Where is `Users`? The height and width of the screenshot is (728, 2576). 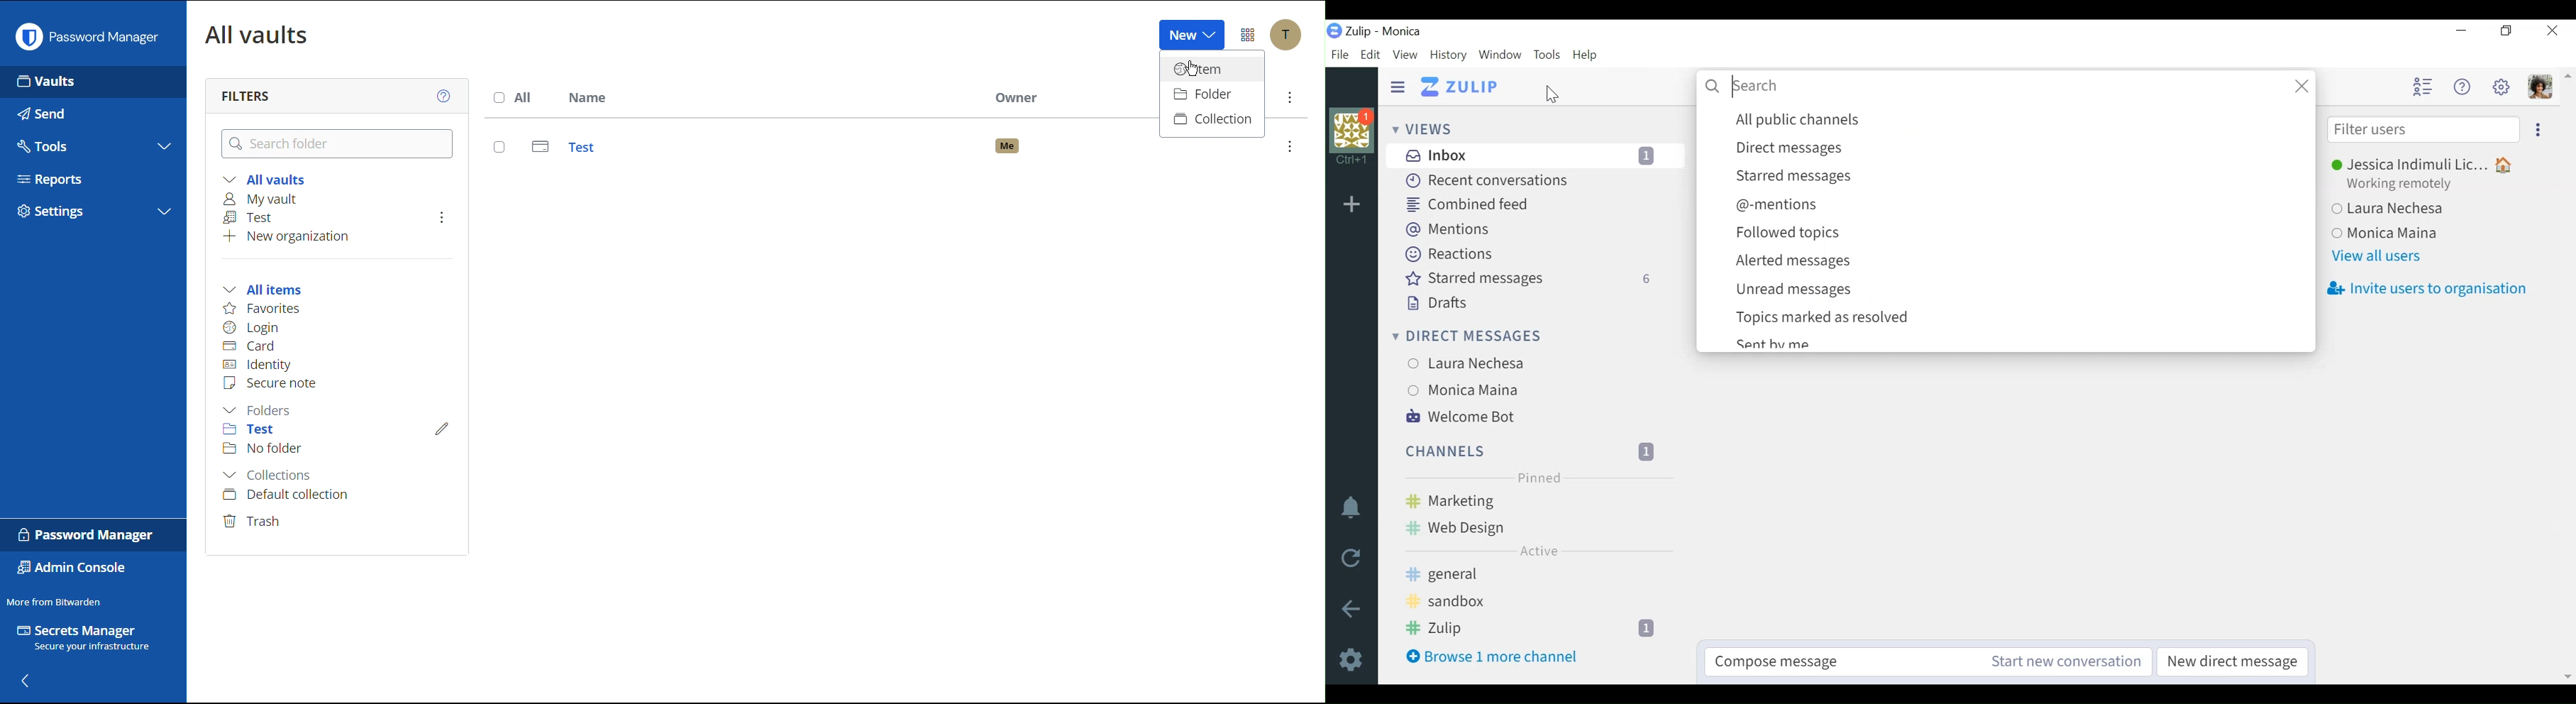
Users is located at coordinates (2425, 175).